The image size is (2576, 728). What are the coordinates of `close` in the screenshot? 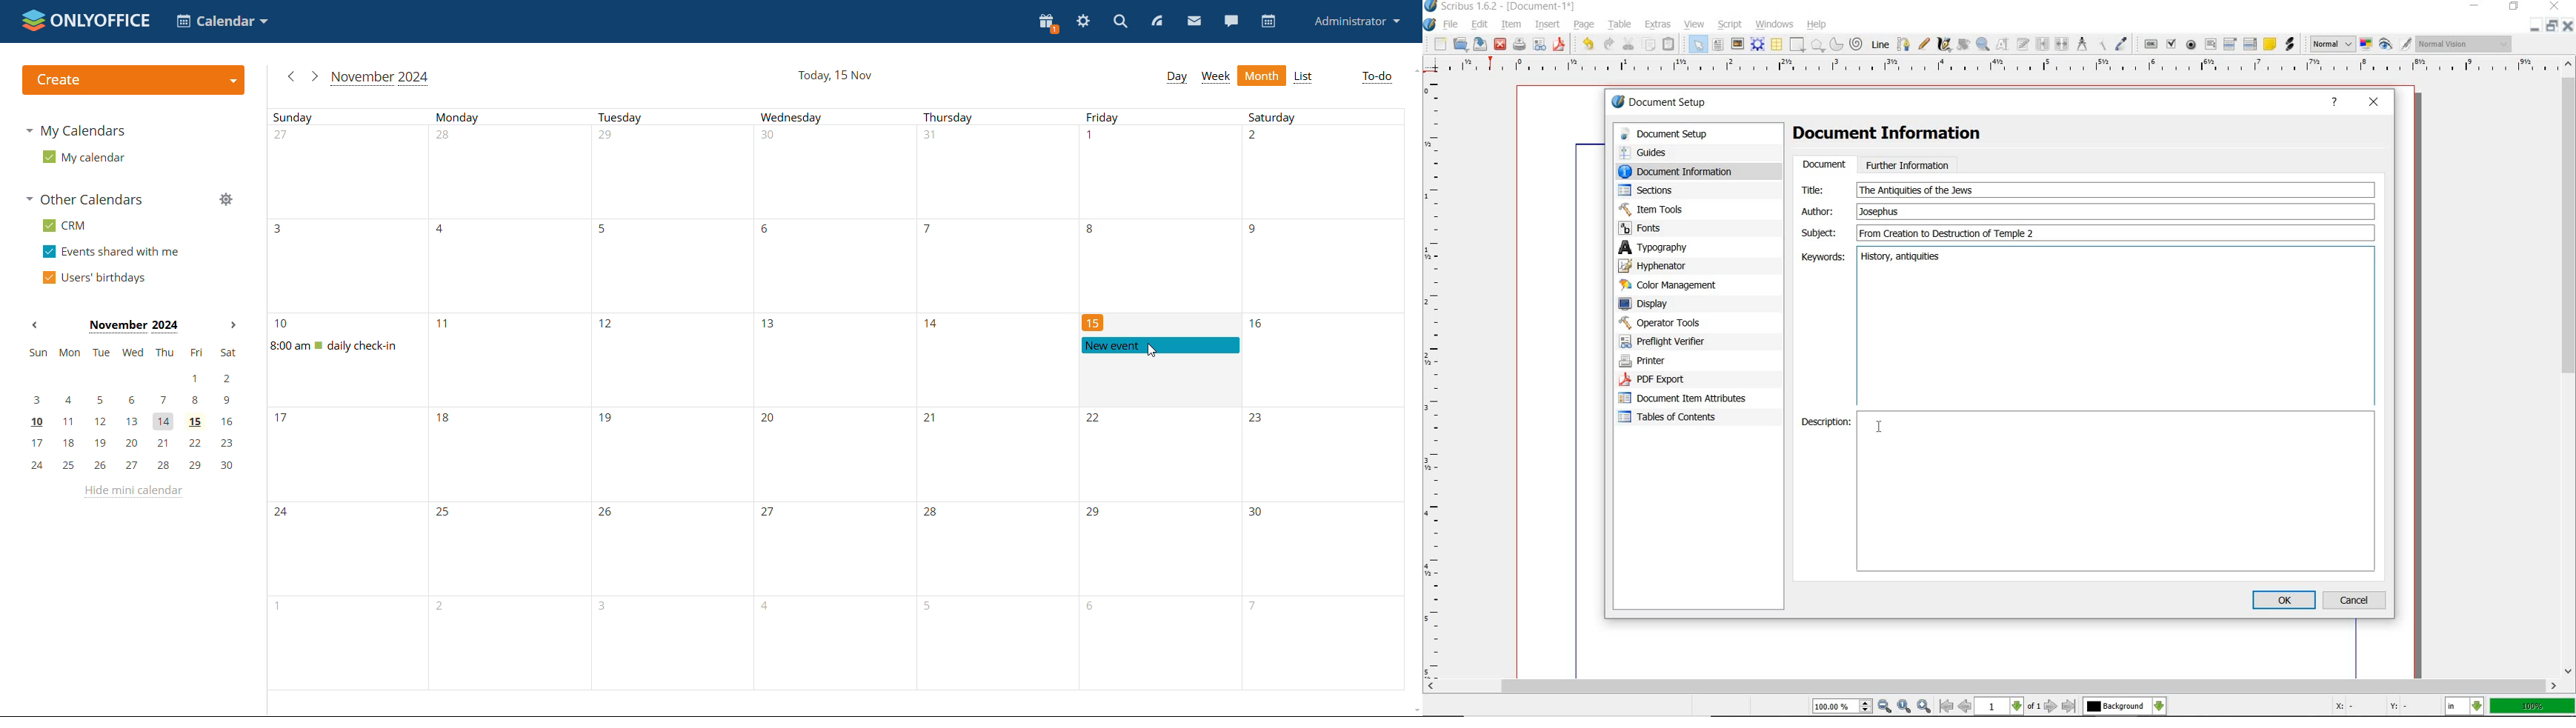 It's located at (1501, 45).